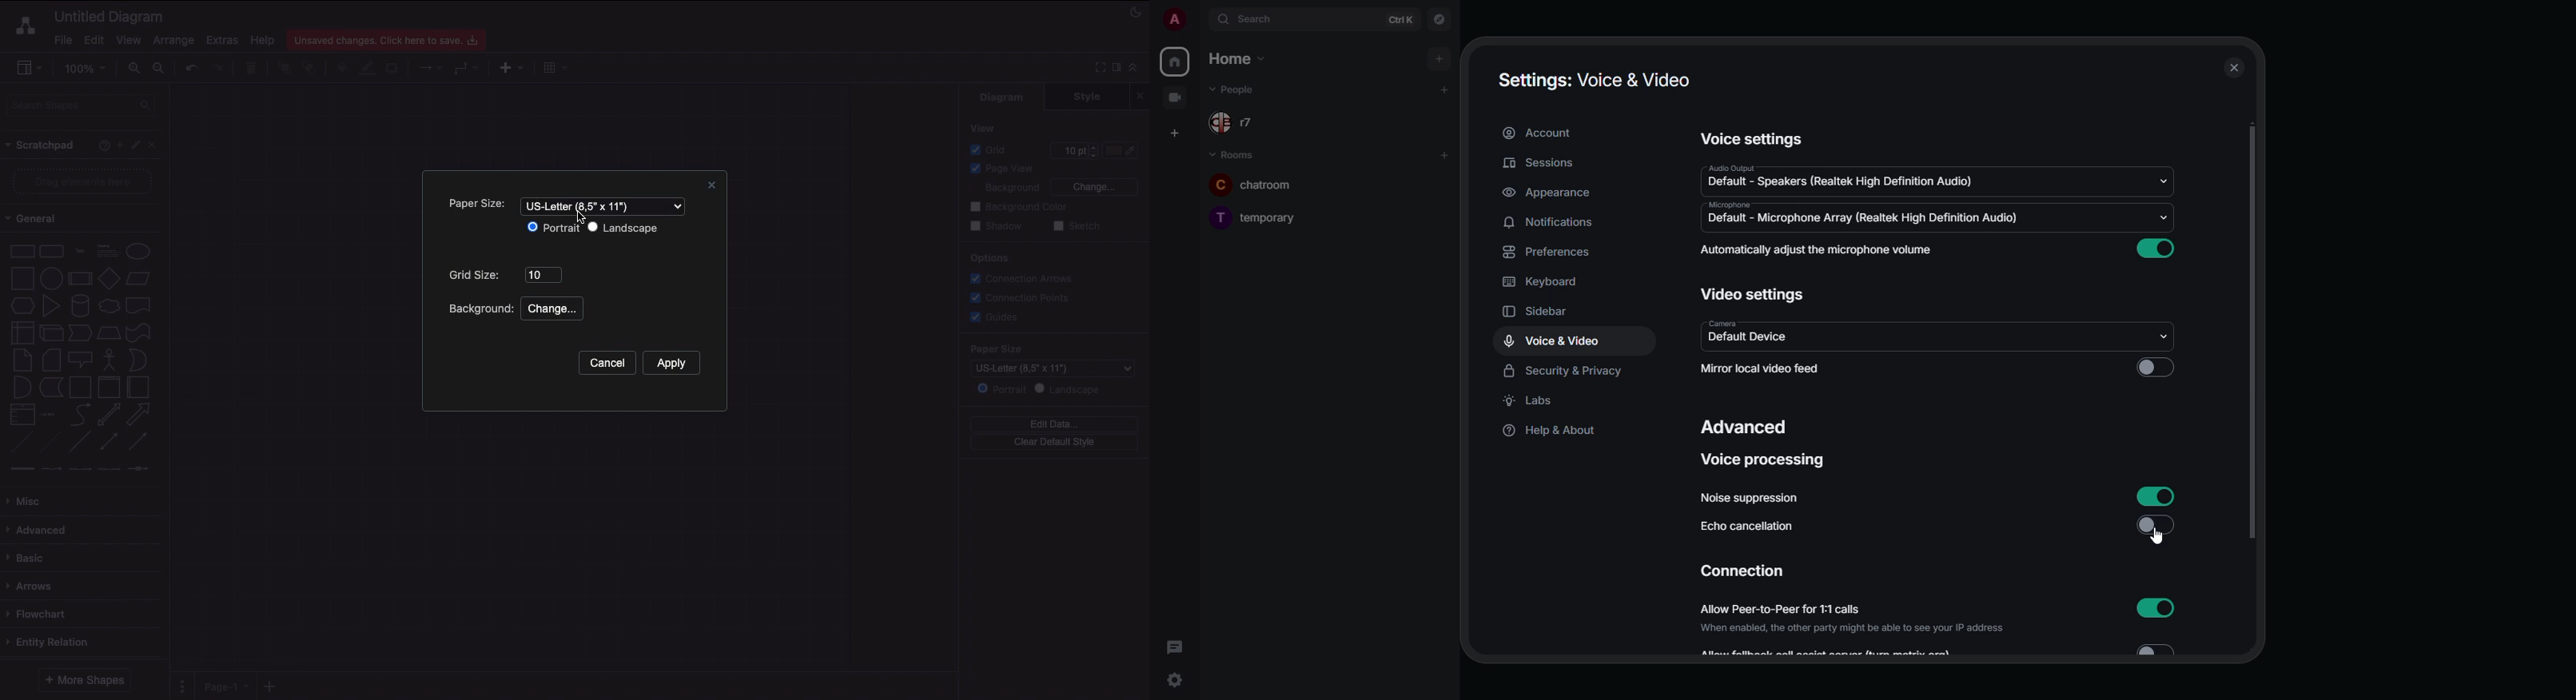 The image size is (2576, 700). Describe the element at coordinates (1753, 294) in the screenshot. I see `video settings` at that location.